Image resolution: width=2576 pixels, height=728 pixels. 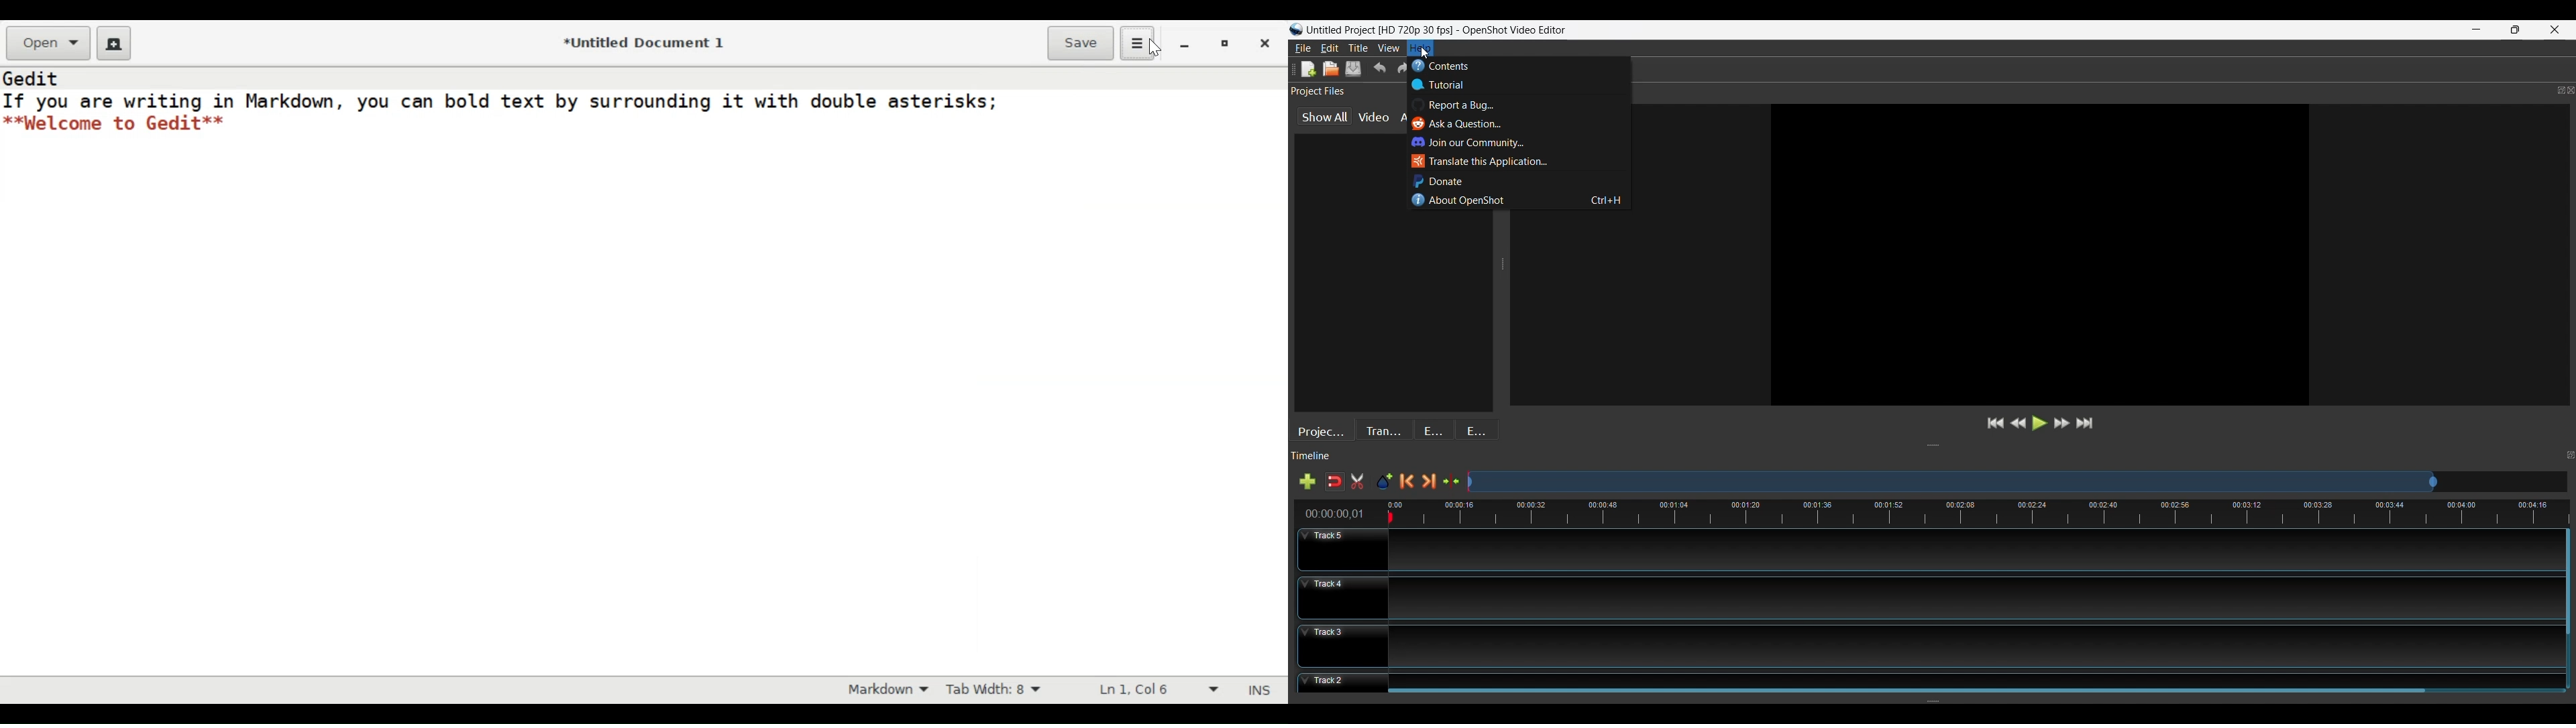 What do you see at coordinates (1156, 52) in the screenshot?
I see `cursor` at bounding box center [1156, 52].